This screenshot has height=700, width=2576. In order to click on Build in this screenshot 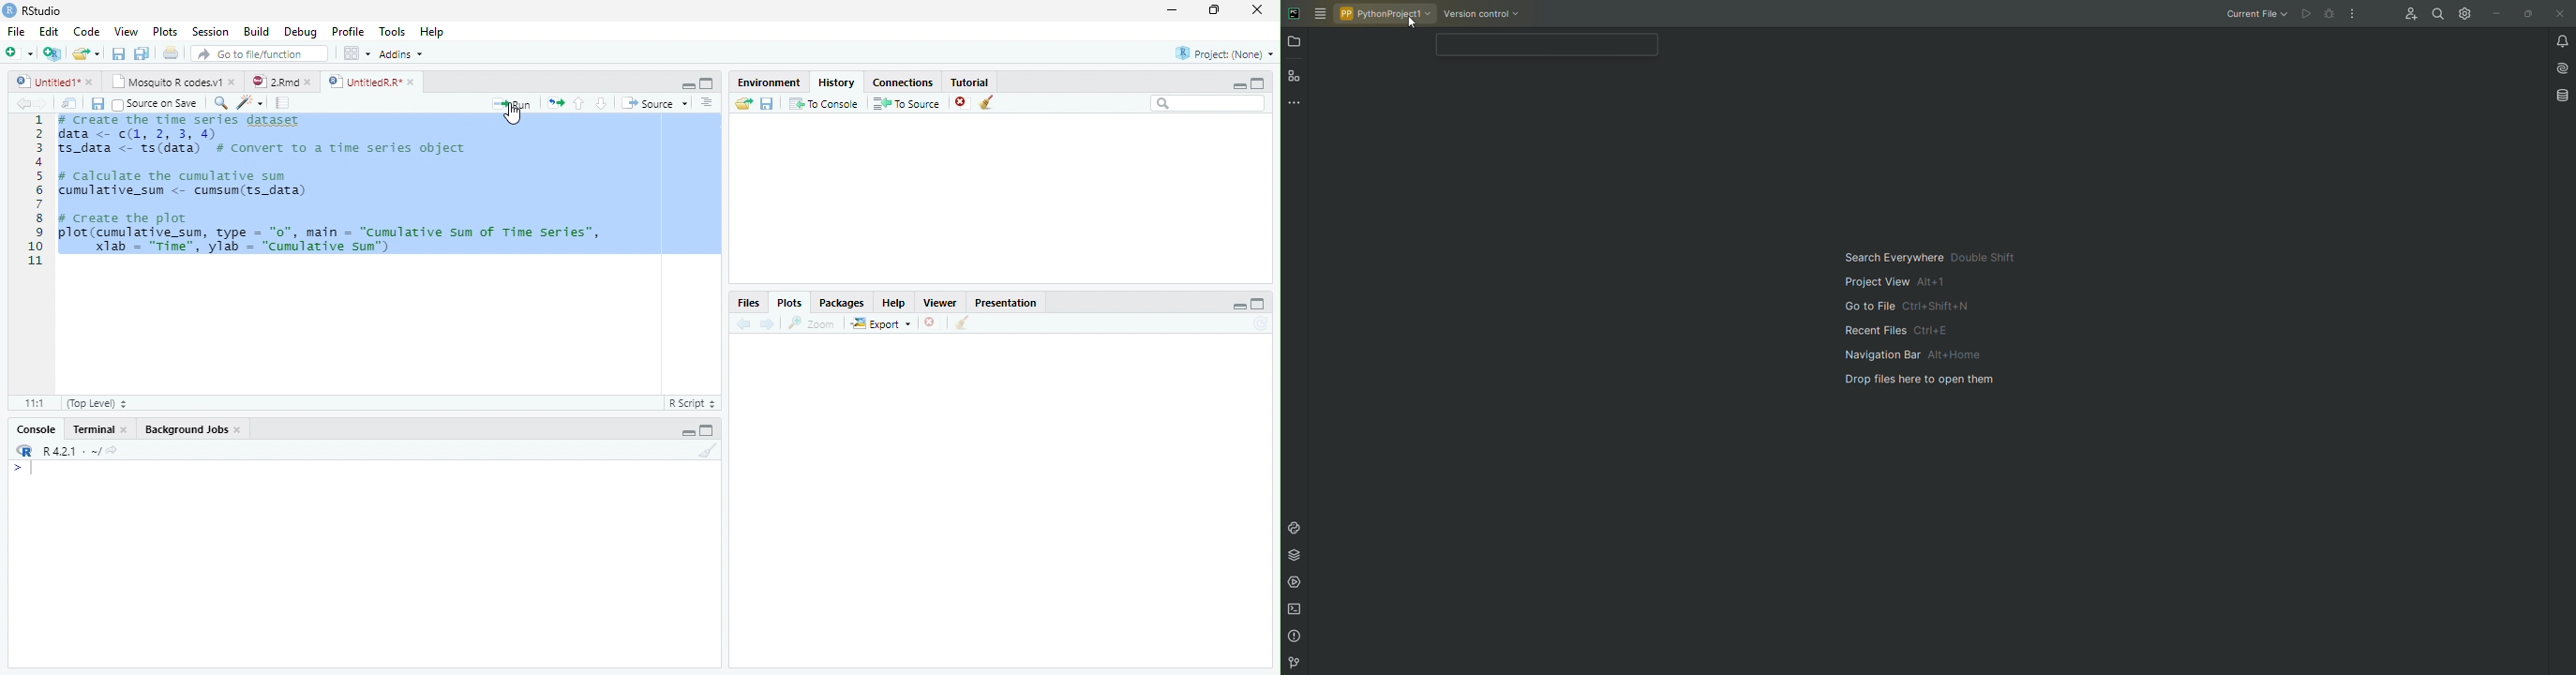, I will do `click(254, 33)`.